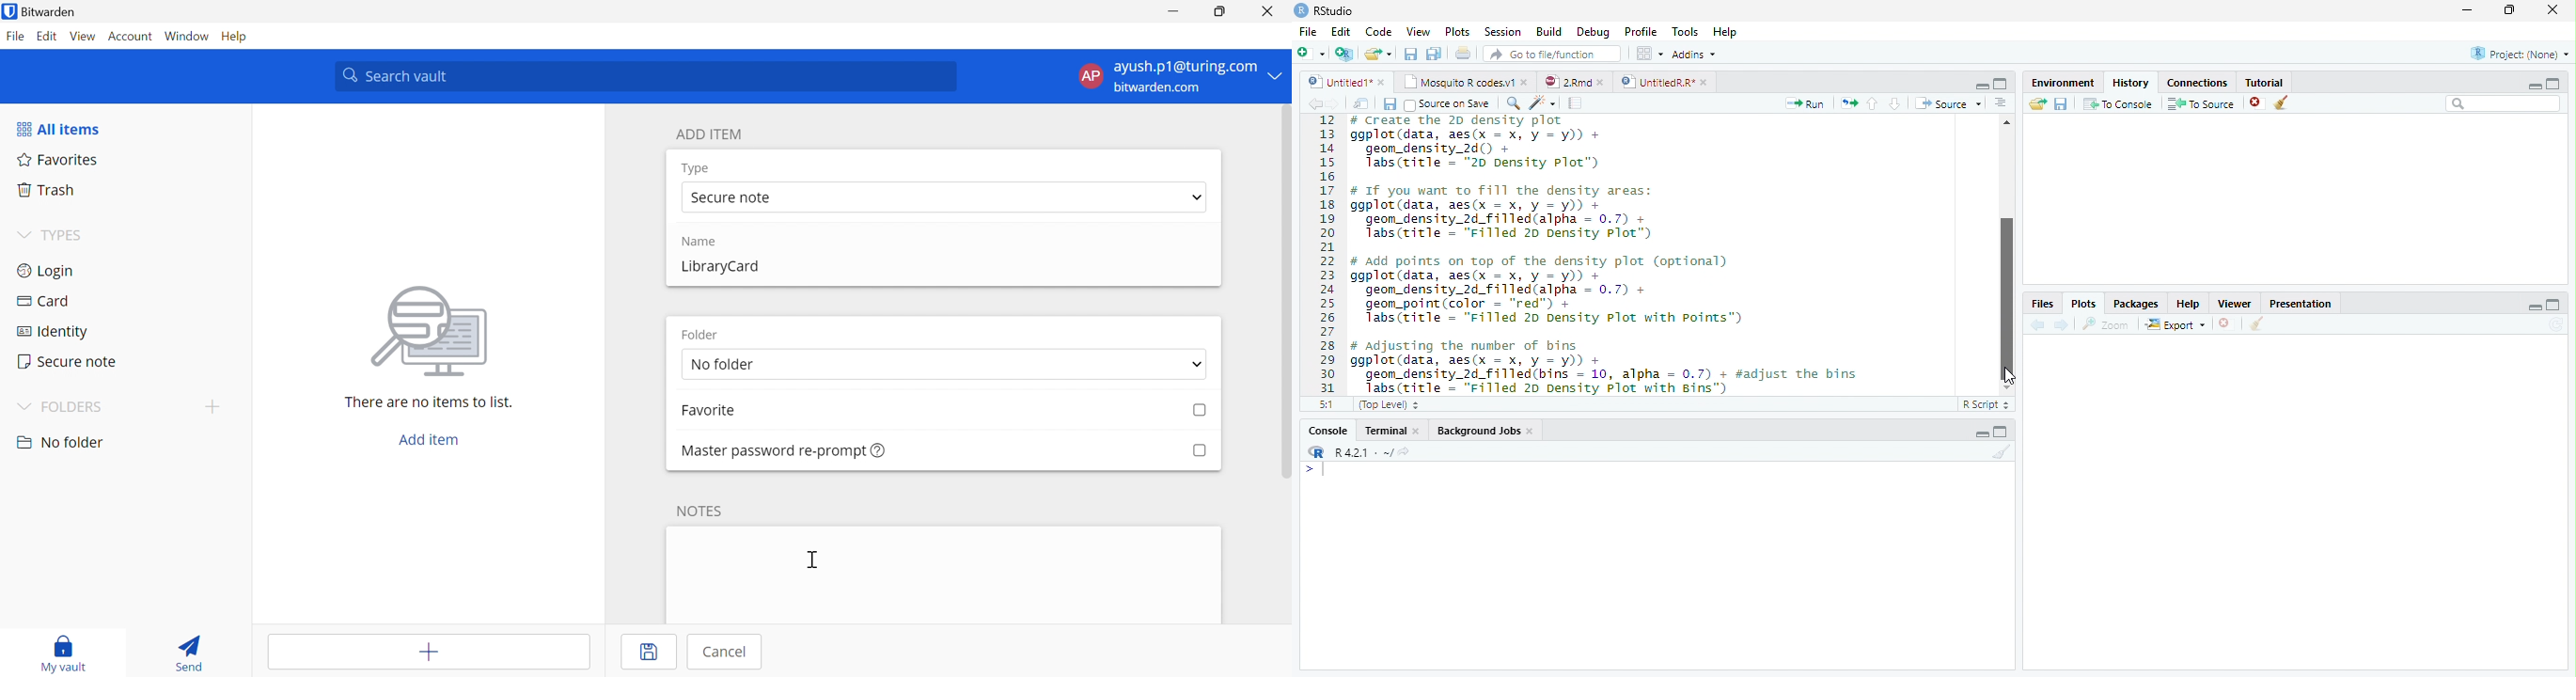 The height and width of the screenshot is (700, 2576). Describe the element at coordinates (1802, 104) in the screenshot. I see `Run` at that location.